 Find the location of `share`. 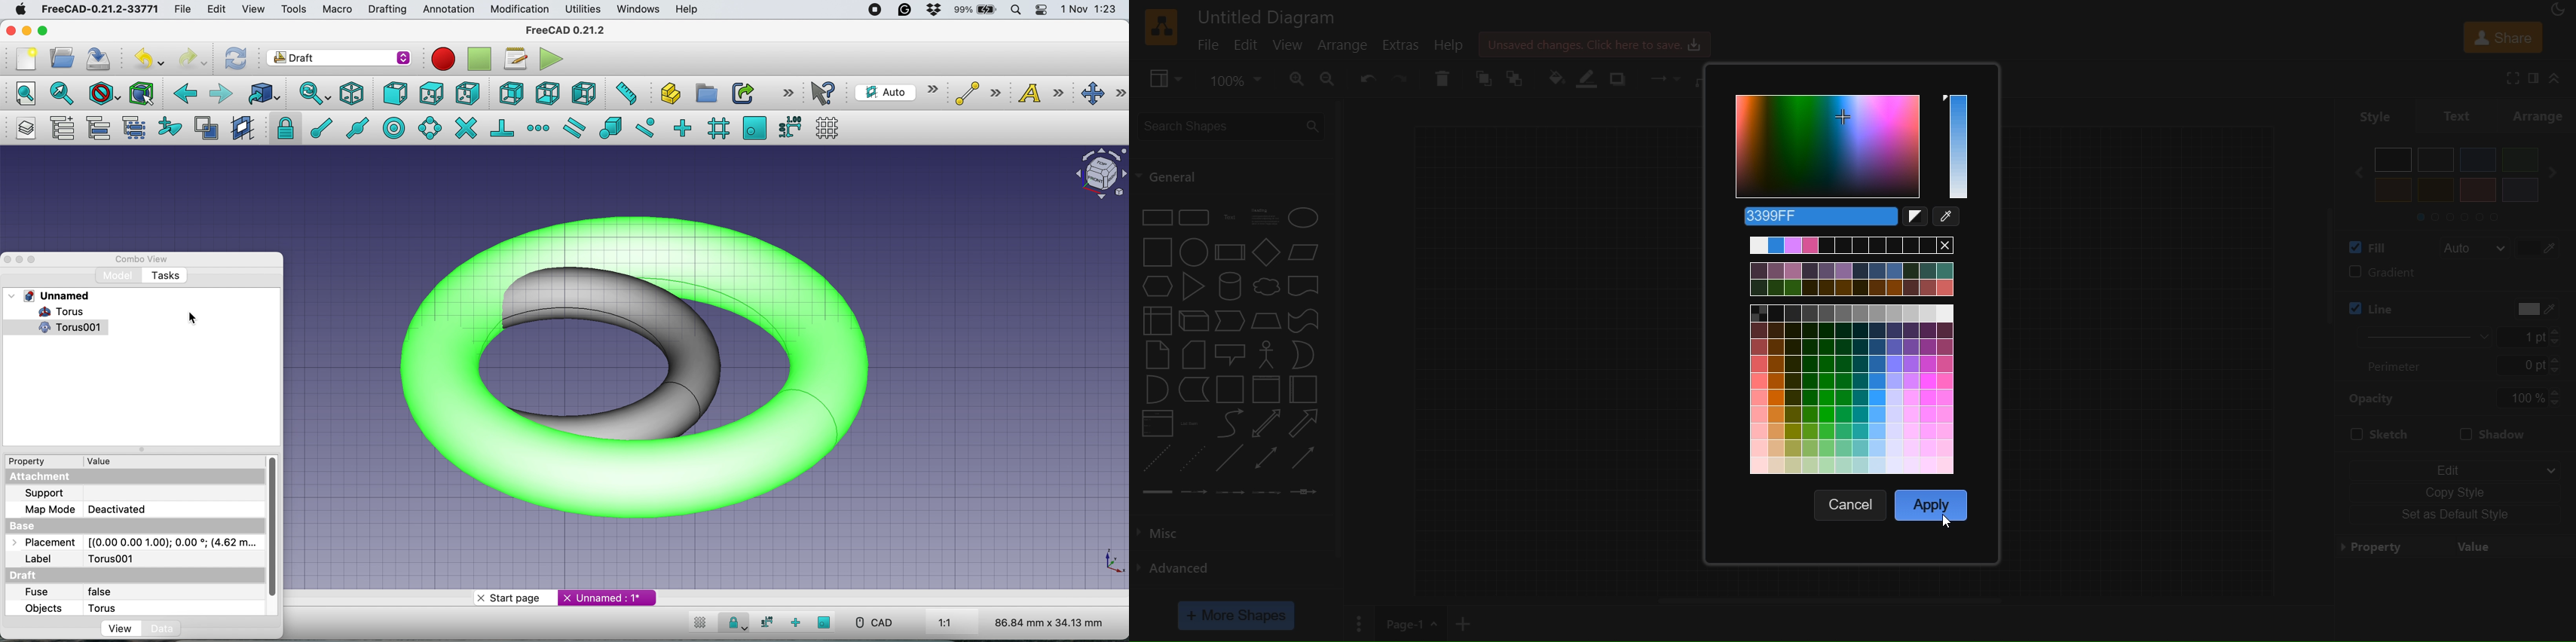

share is located at coordinates (2502, 36).